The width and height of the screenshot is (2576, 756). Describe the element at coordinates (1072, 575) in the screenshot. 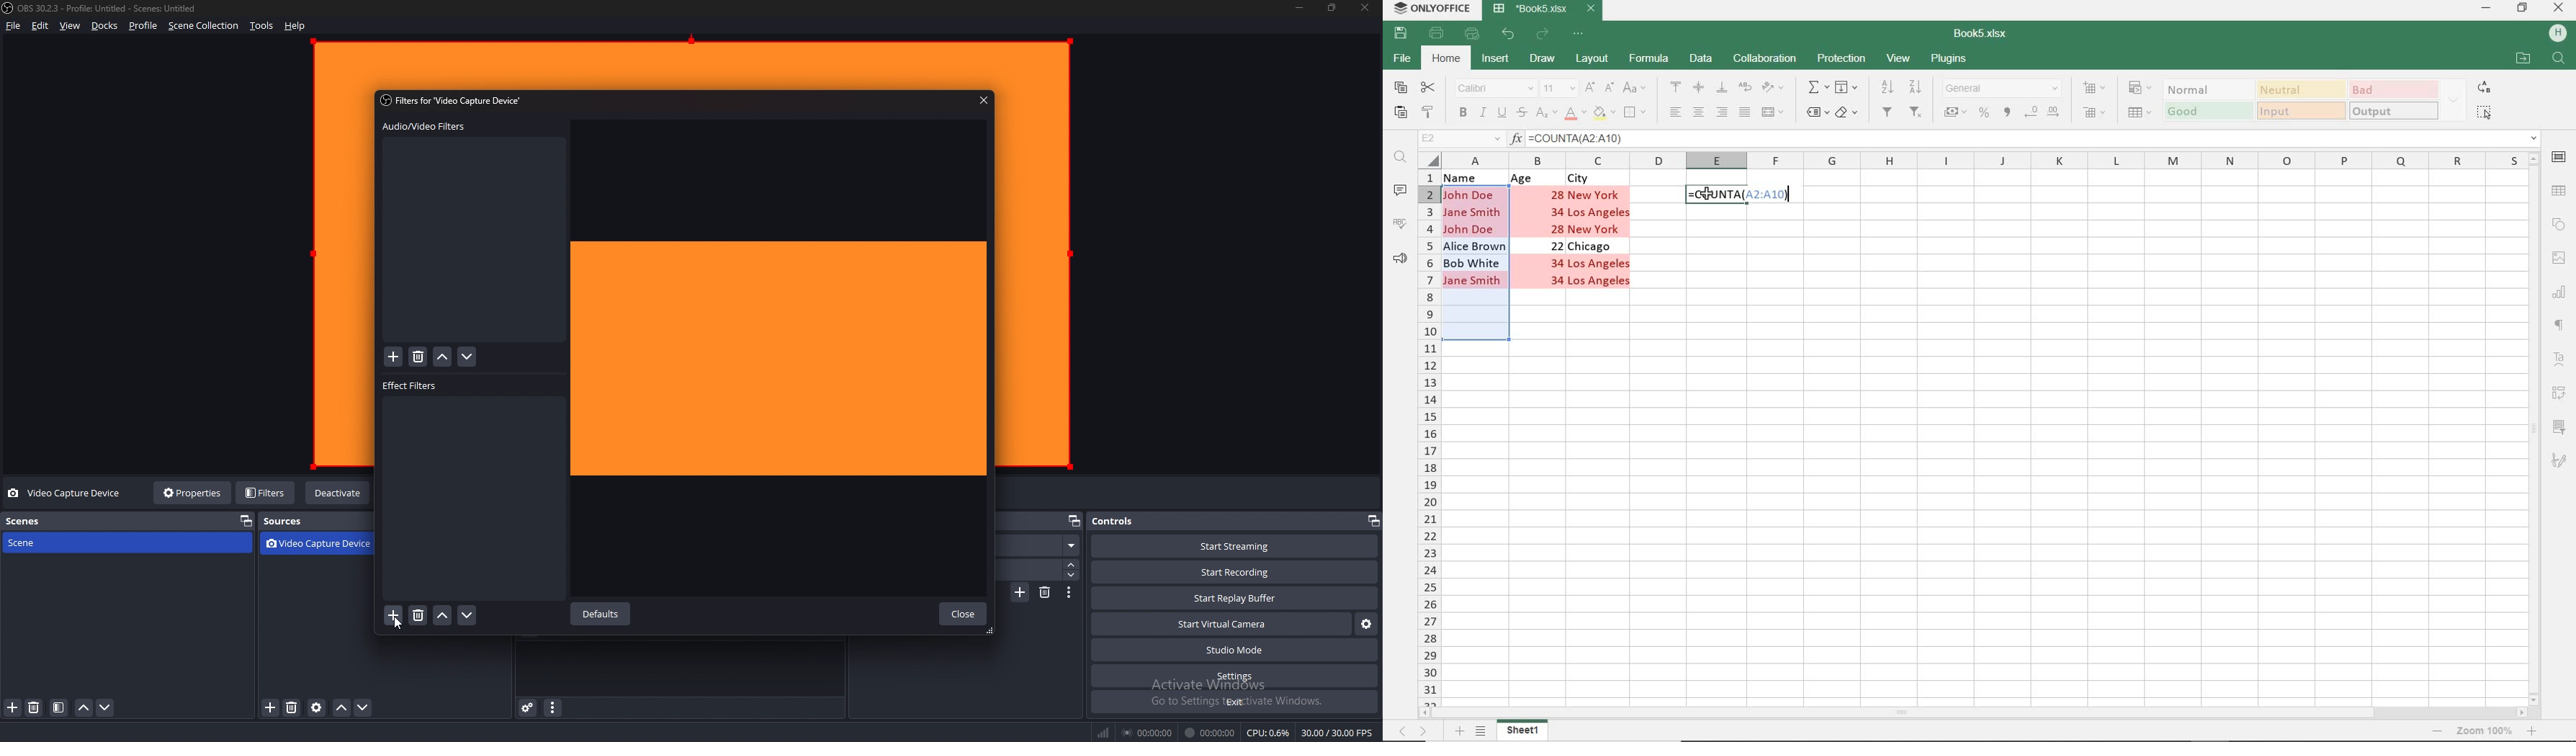

I see `decrease duration` at that location.